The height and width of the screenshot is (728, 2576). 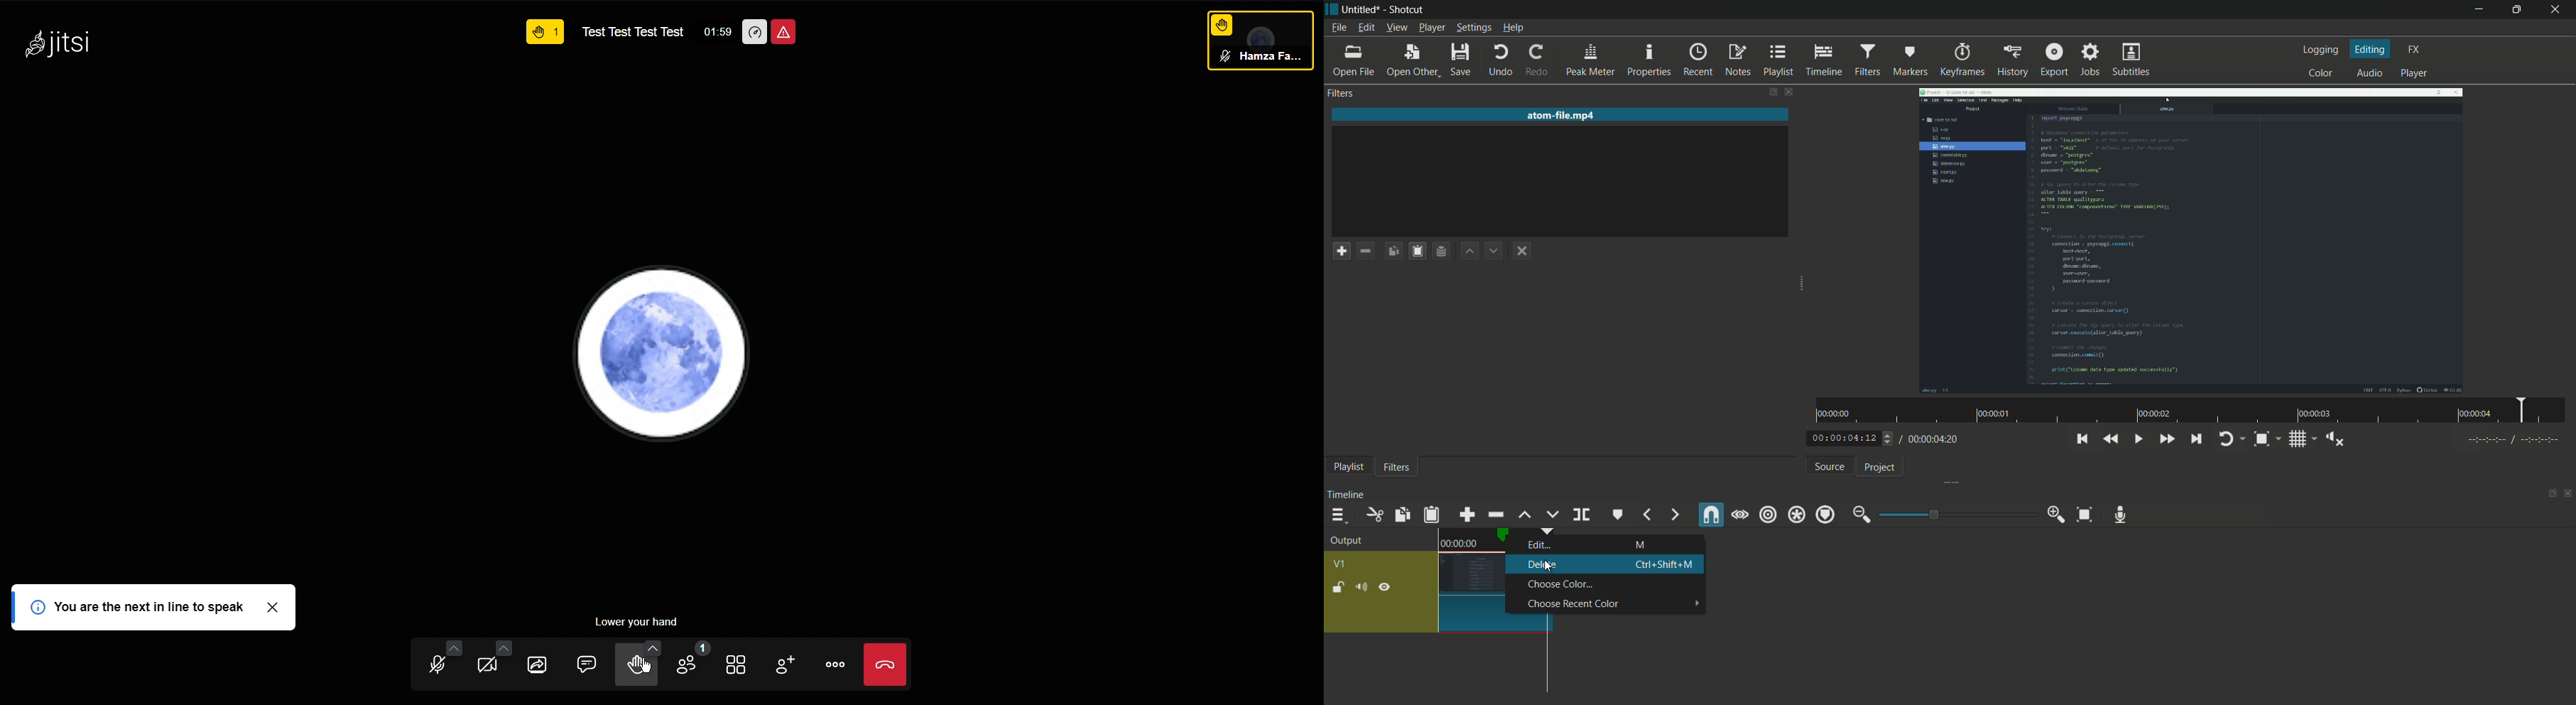 What do you see at coordinates (2167, 439) in the screenshot?
I see `quickly play forward` at bounding box center [2167, 439].